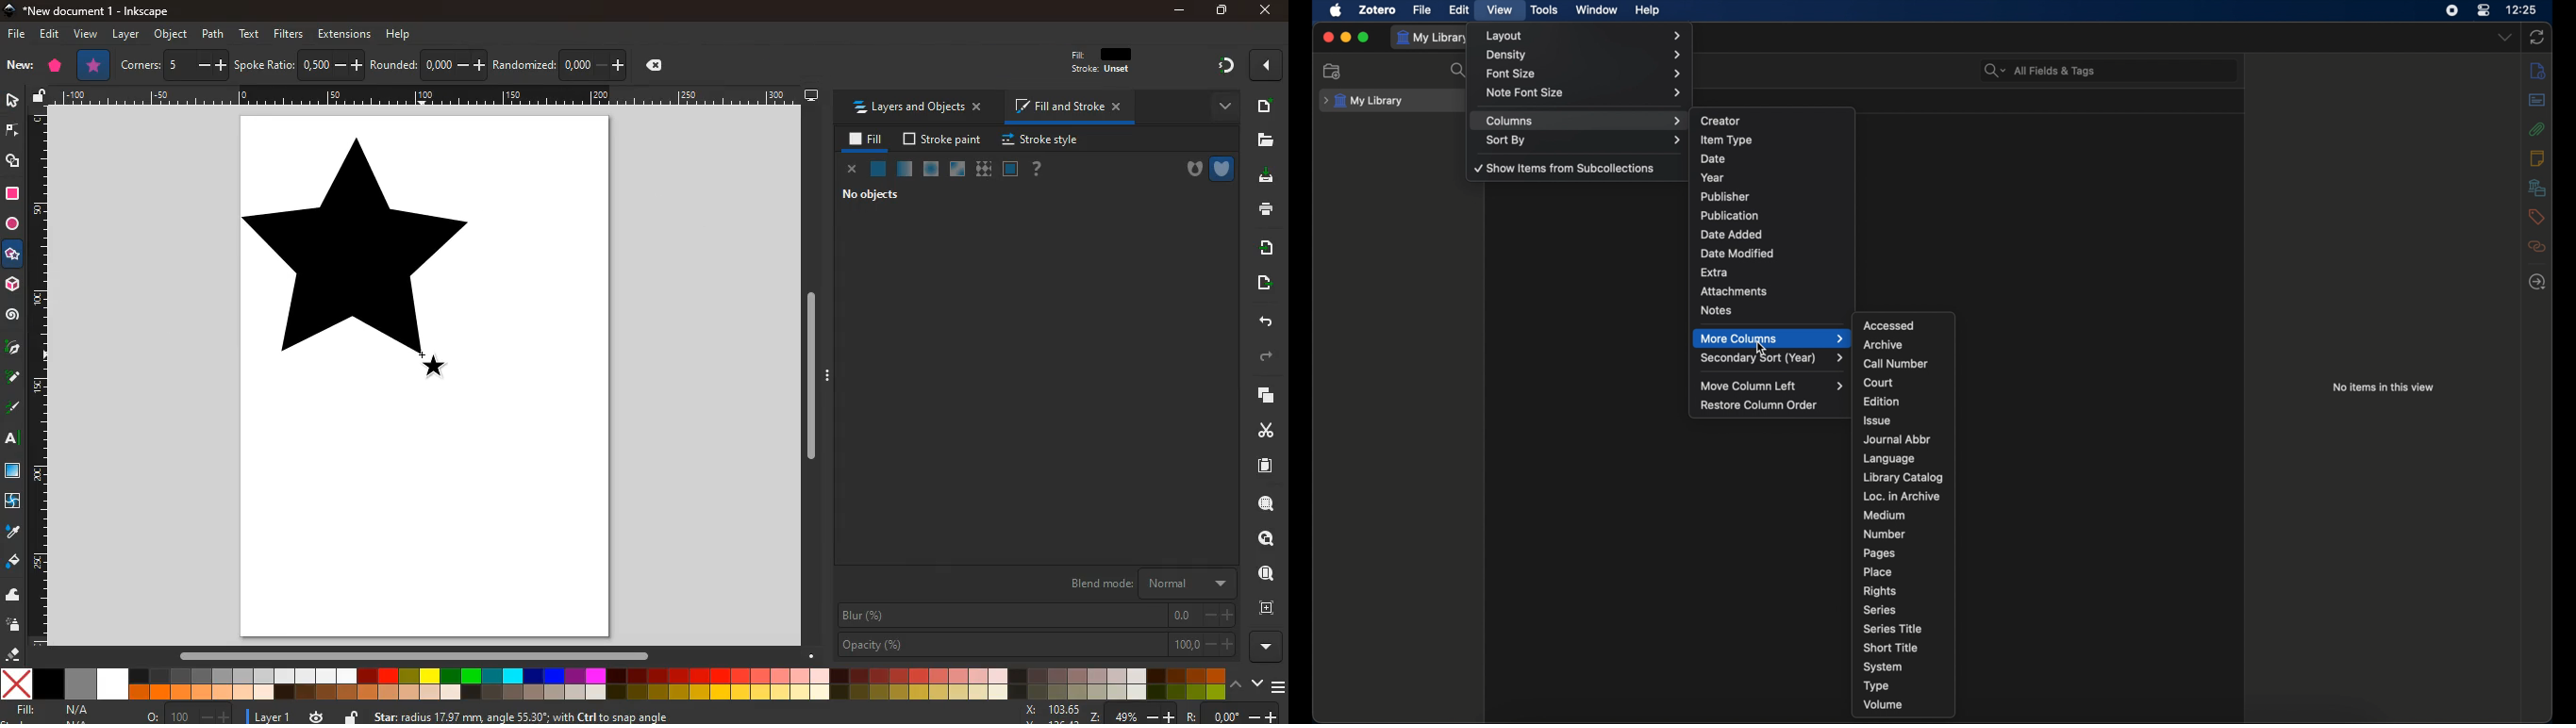 This screenshot has width=2576, height=728. Describe the element at coordinates (1327, 37) in the screenshot. I see `close` at that location.